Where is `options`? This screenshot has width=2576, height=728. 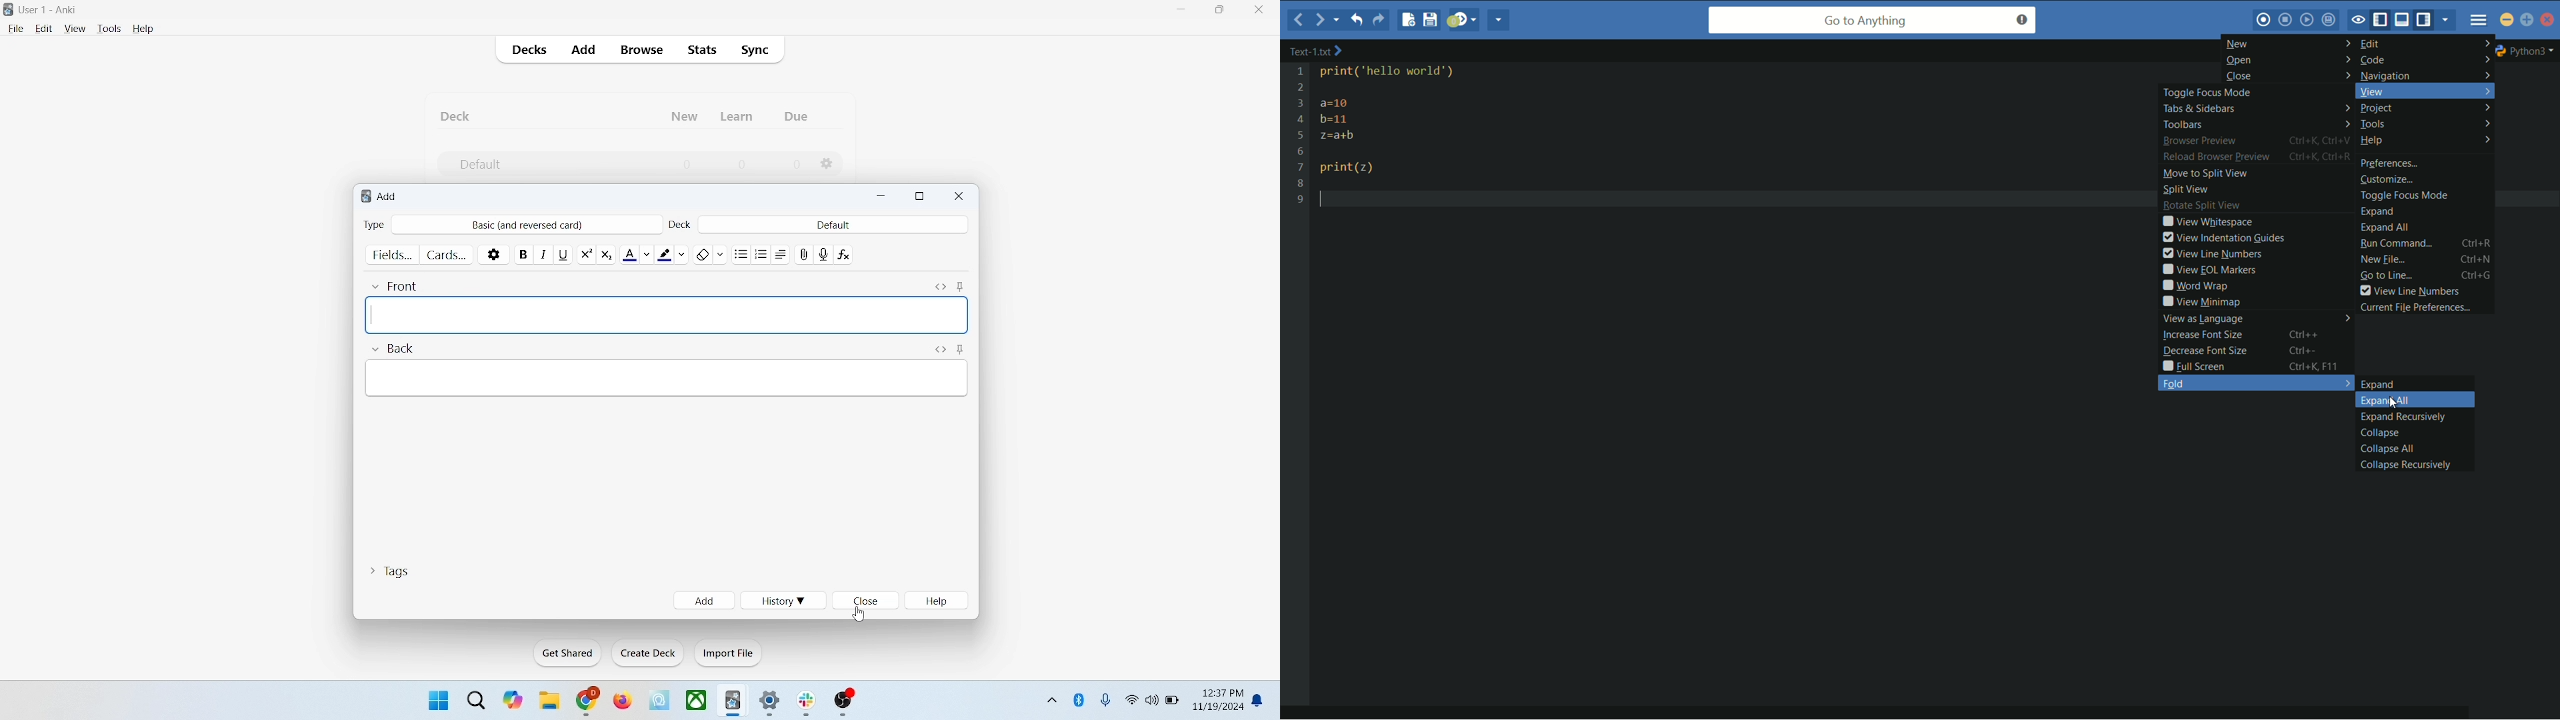
options is located at coordinates (495, 253).